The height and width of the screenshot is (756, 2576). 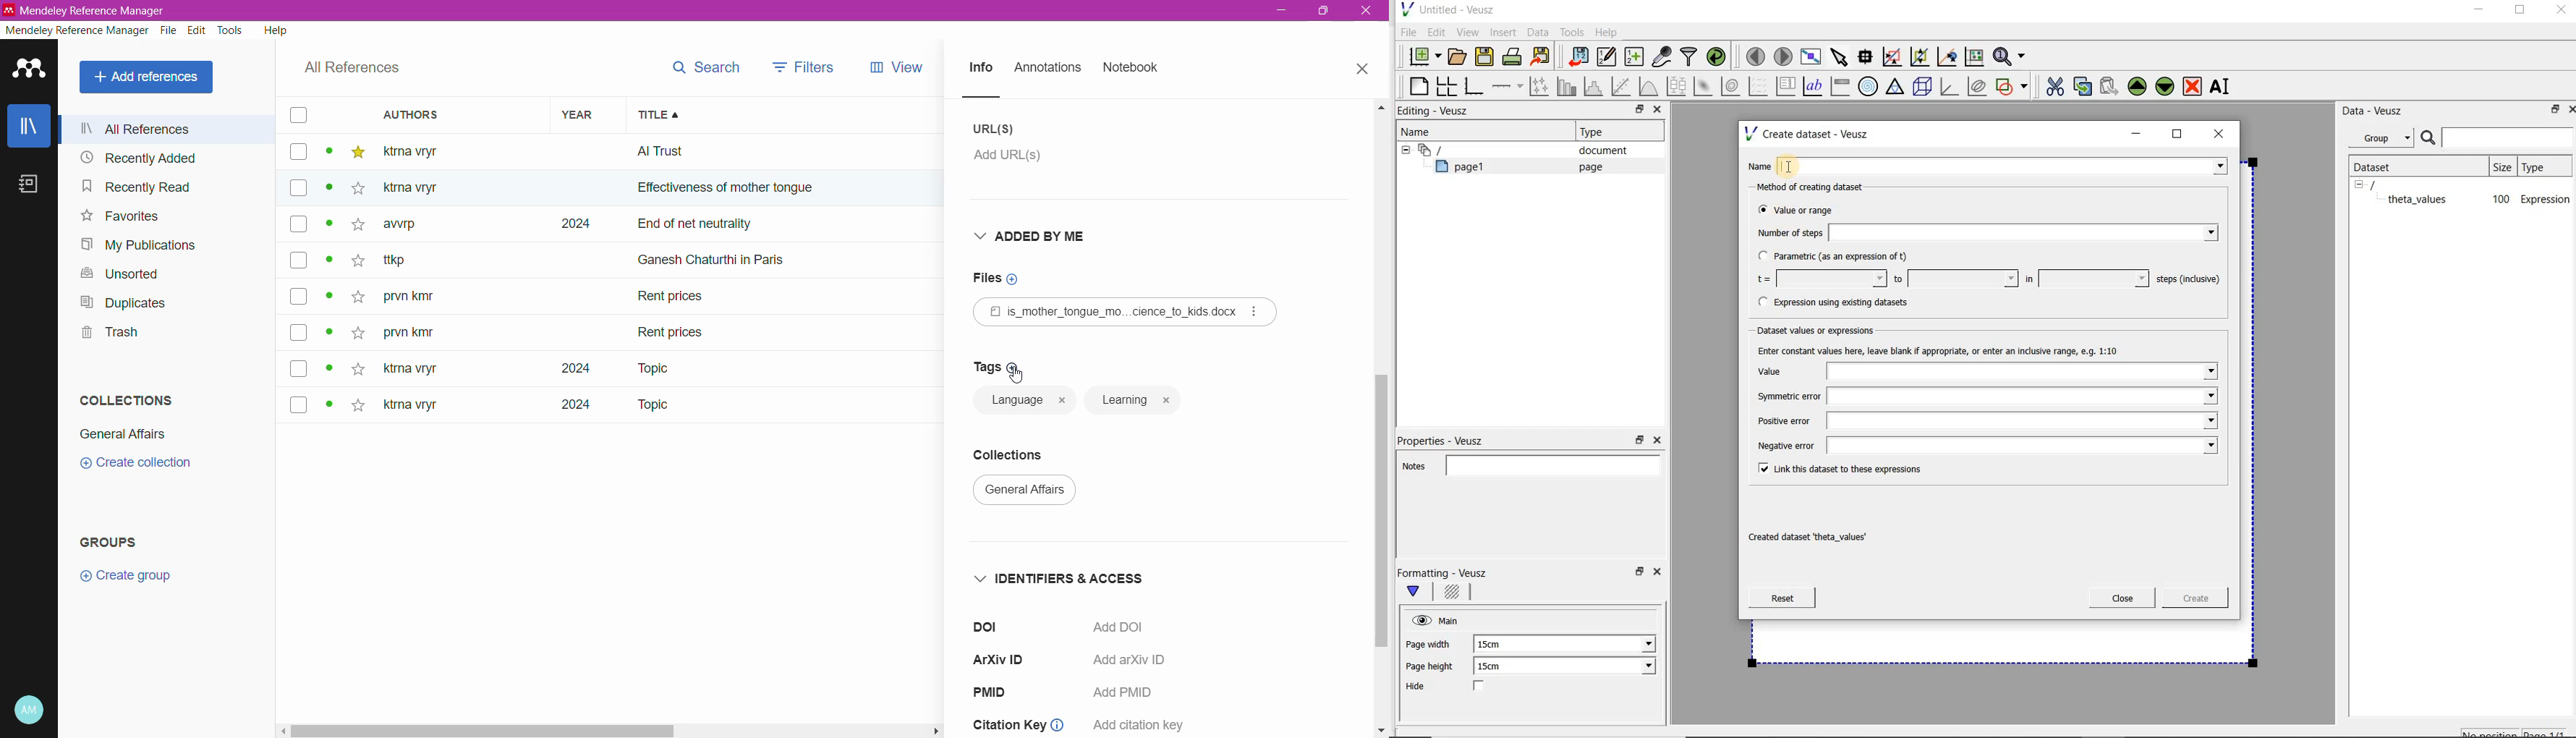 I want to click on ~ ttkp, so click(x=418, y=260).